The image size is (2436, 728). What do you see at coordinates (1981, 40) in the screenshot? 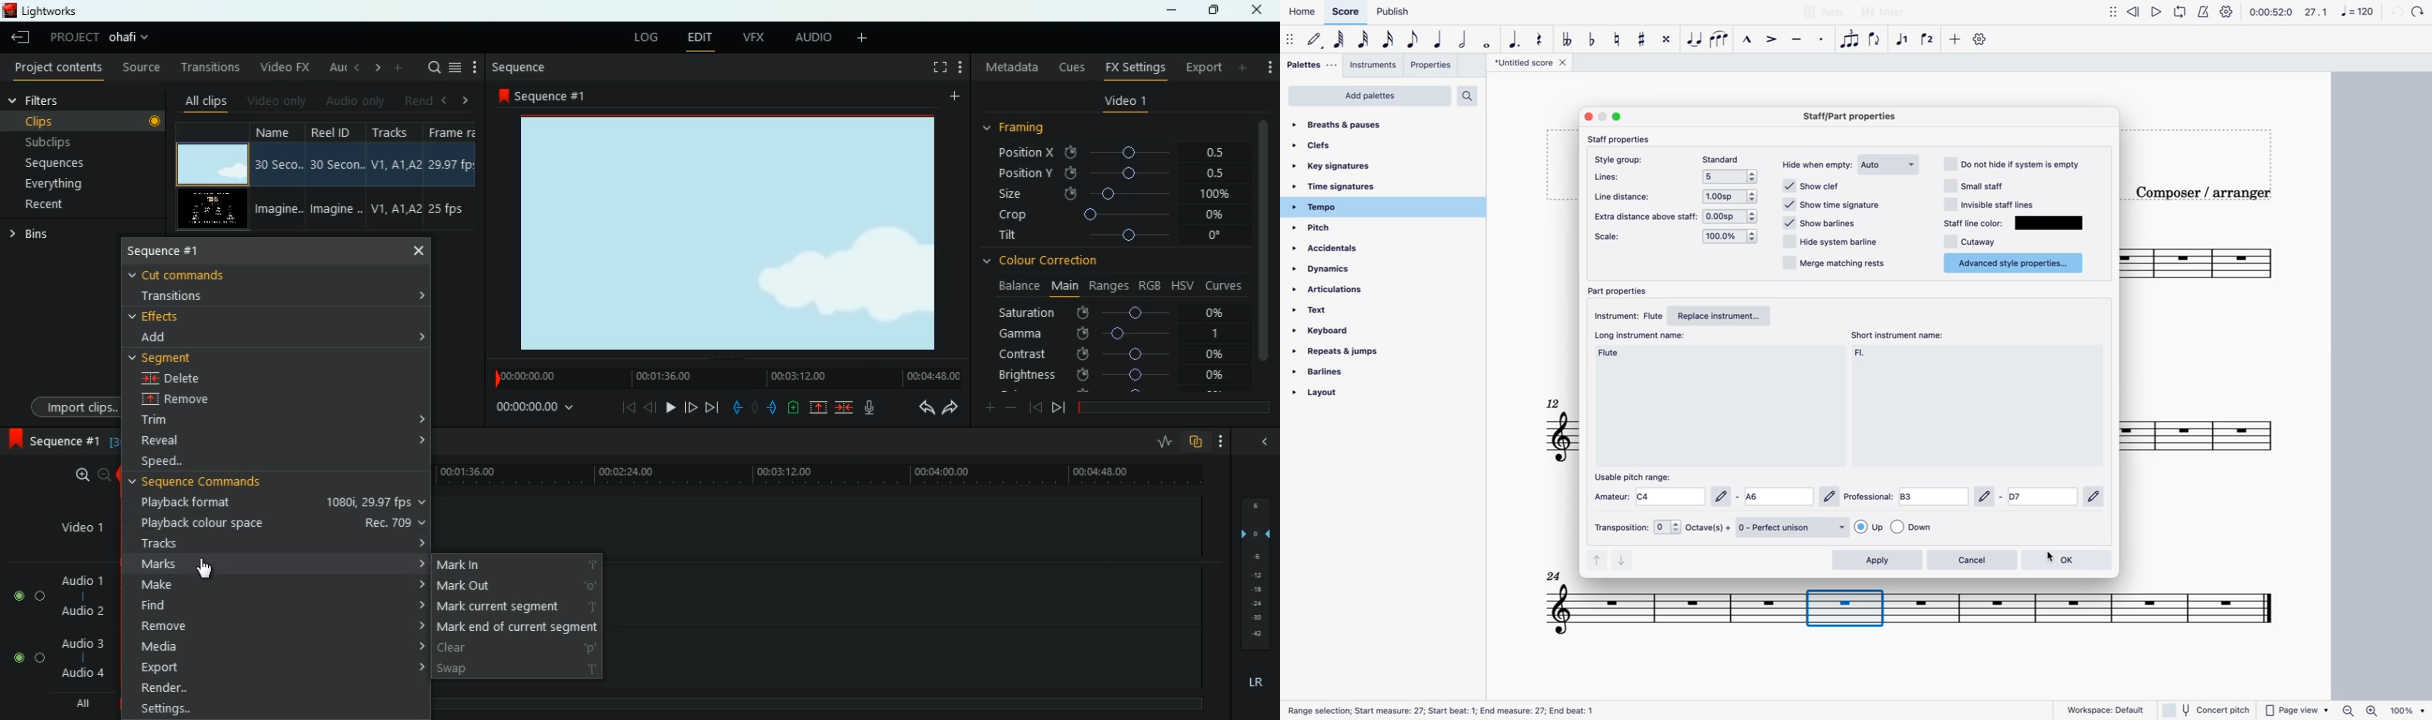
I see `settings` at bounding box center [1981, 40].